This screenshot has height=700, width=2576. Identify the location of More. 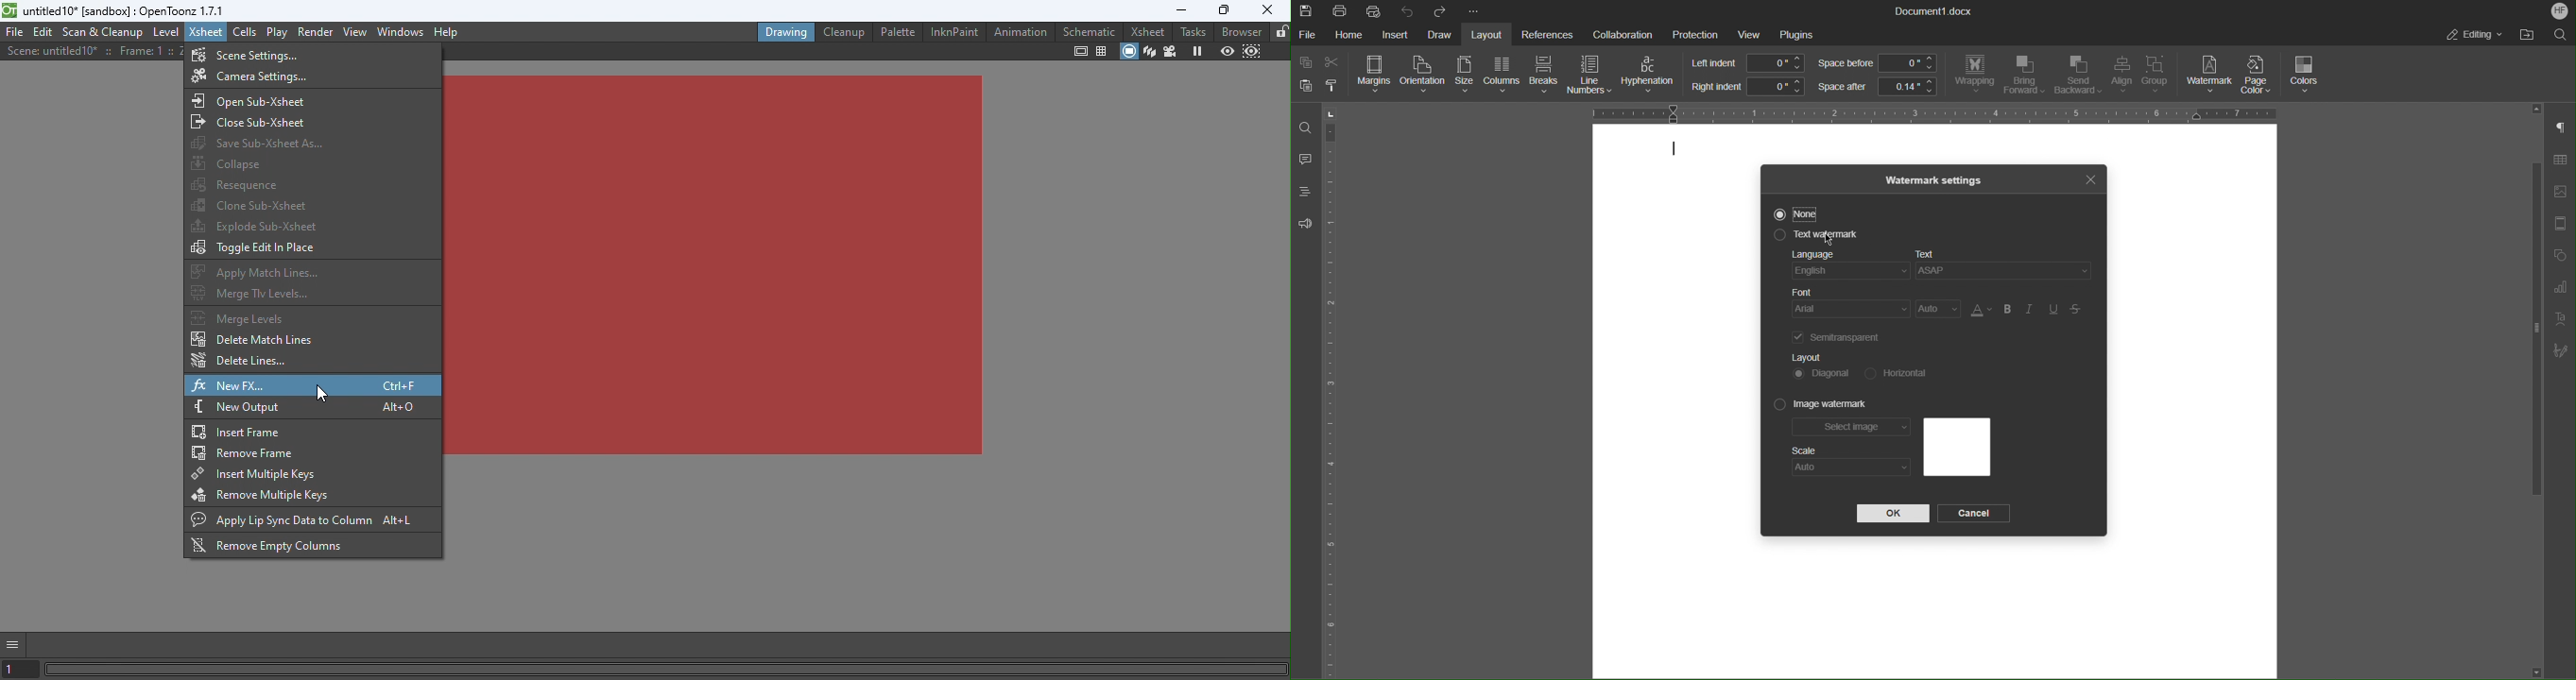
(1475, 12).